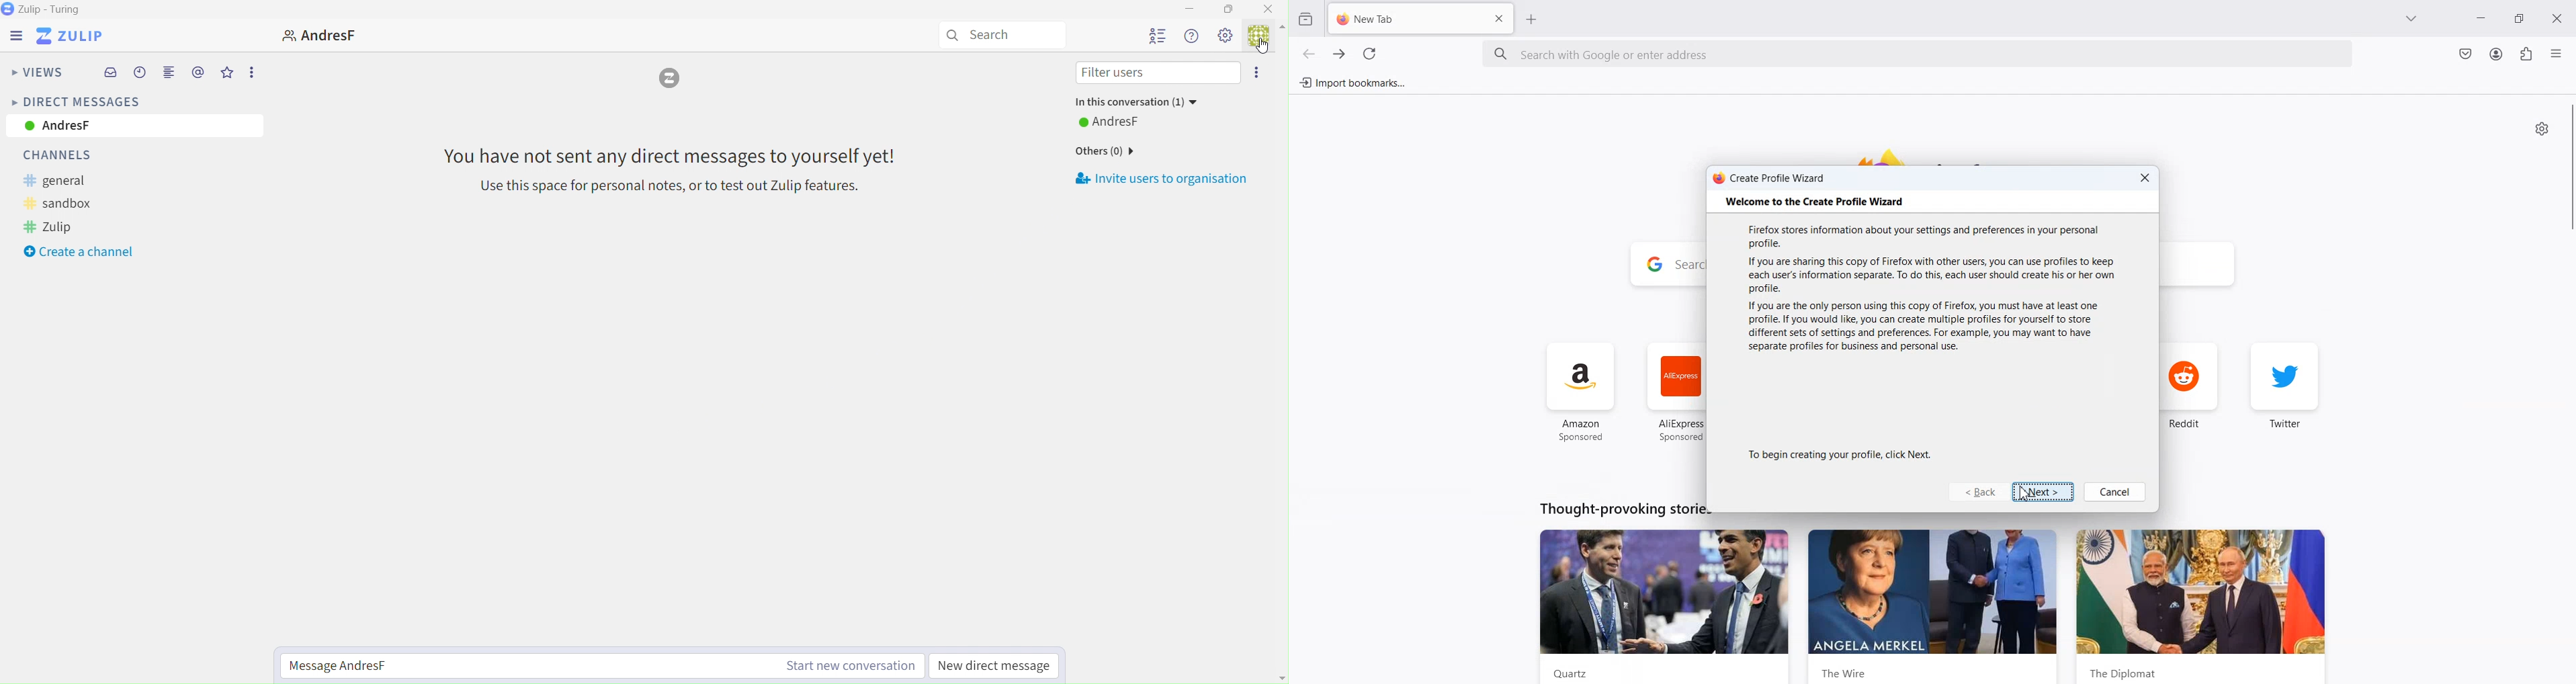 This screenshot has height=700, width=2576. What do you see at coordinates (169, 75) in the screenshot?
I see `Merge View` at bounding box center [169, 75].